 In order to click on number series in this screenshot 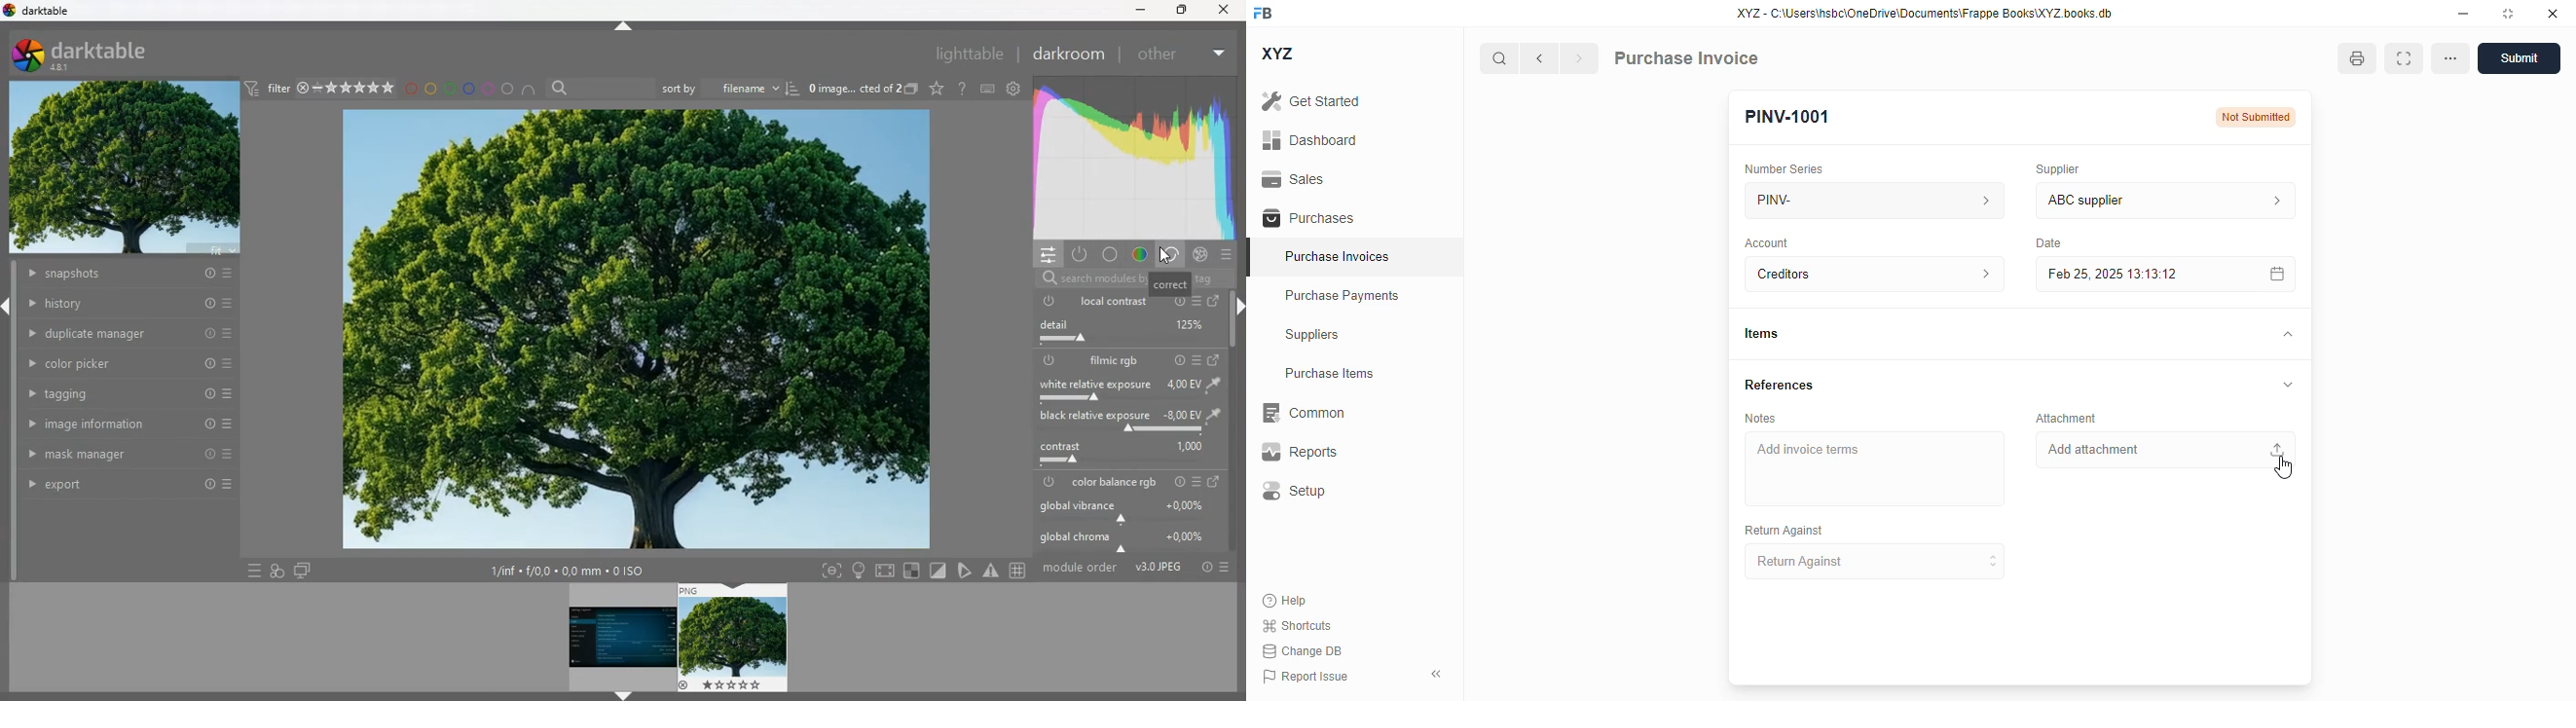, I will do `click(1785, 168)`.